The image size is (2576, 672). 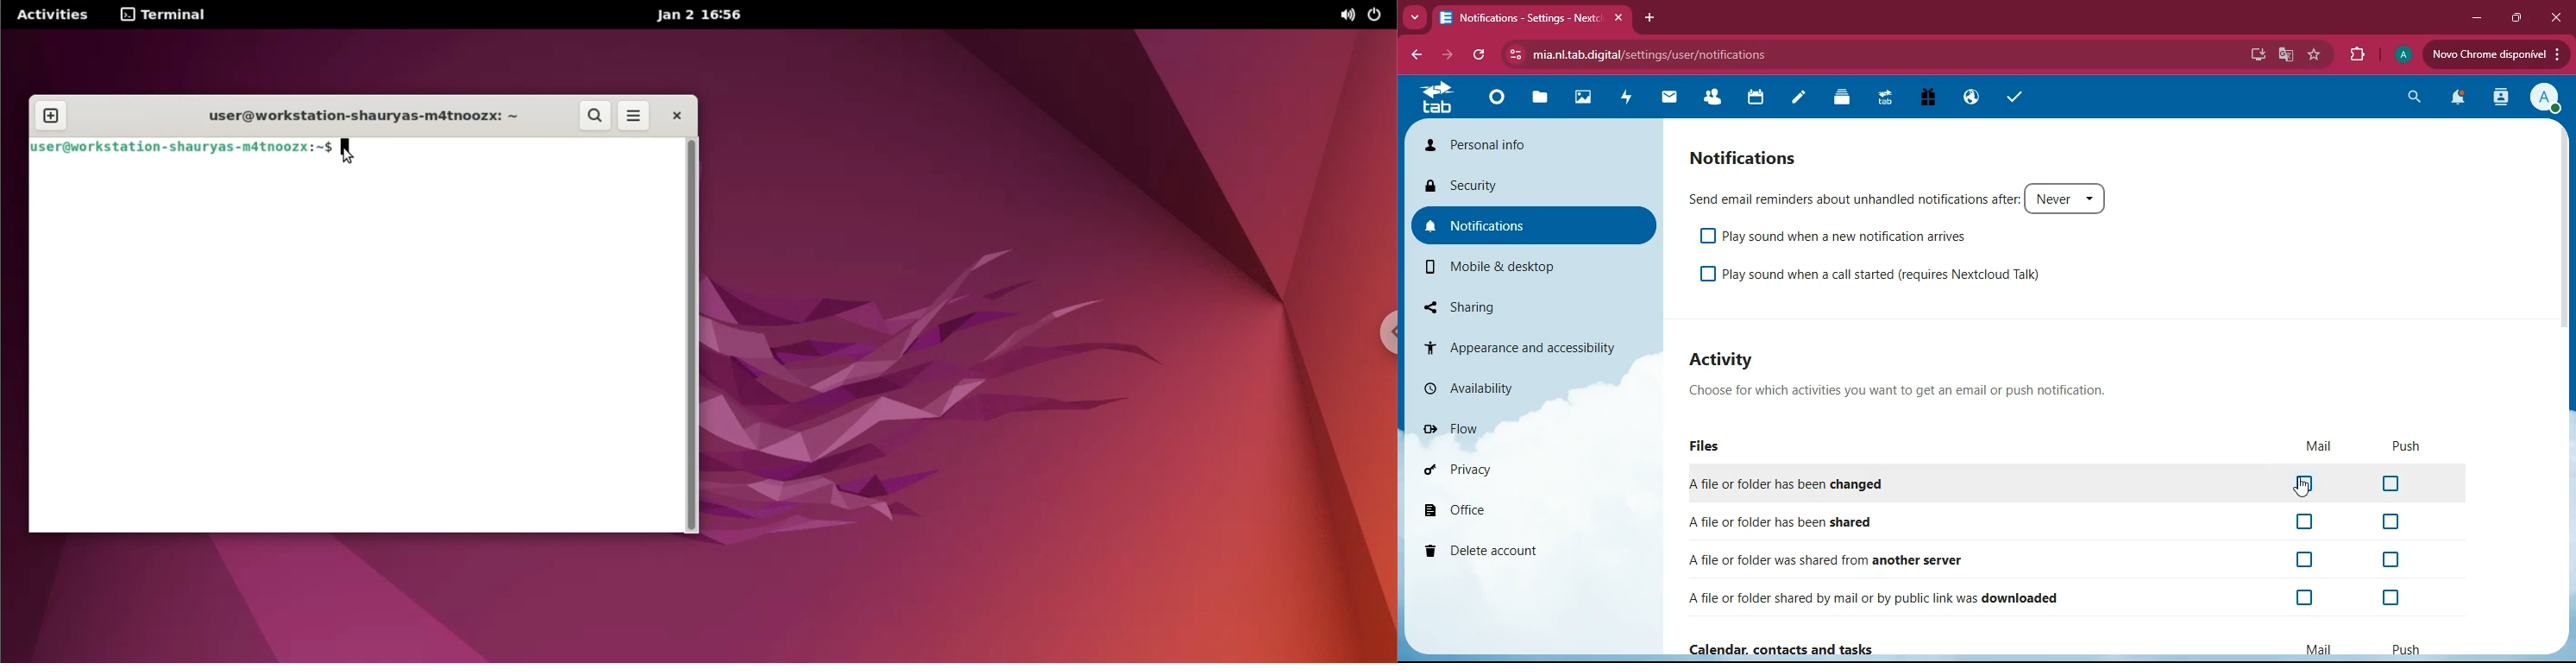 I want to click on push, so click(x=2409, y=446).